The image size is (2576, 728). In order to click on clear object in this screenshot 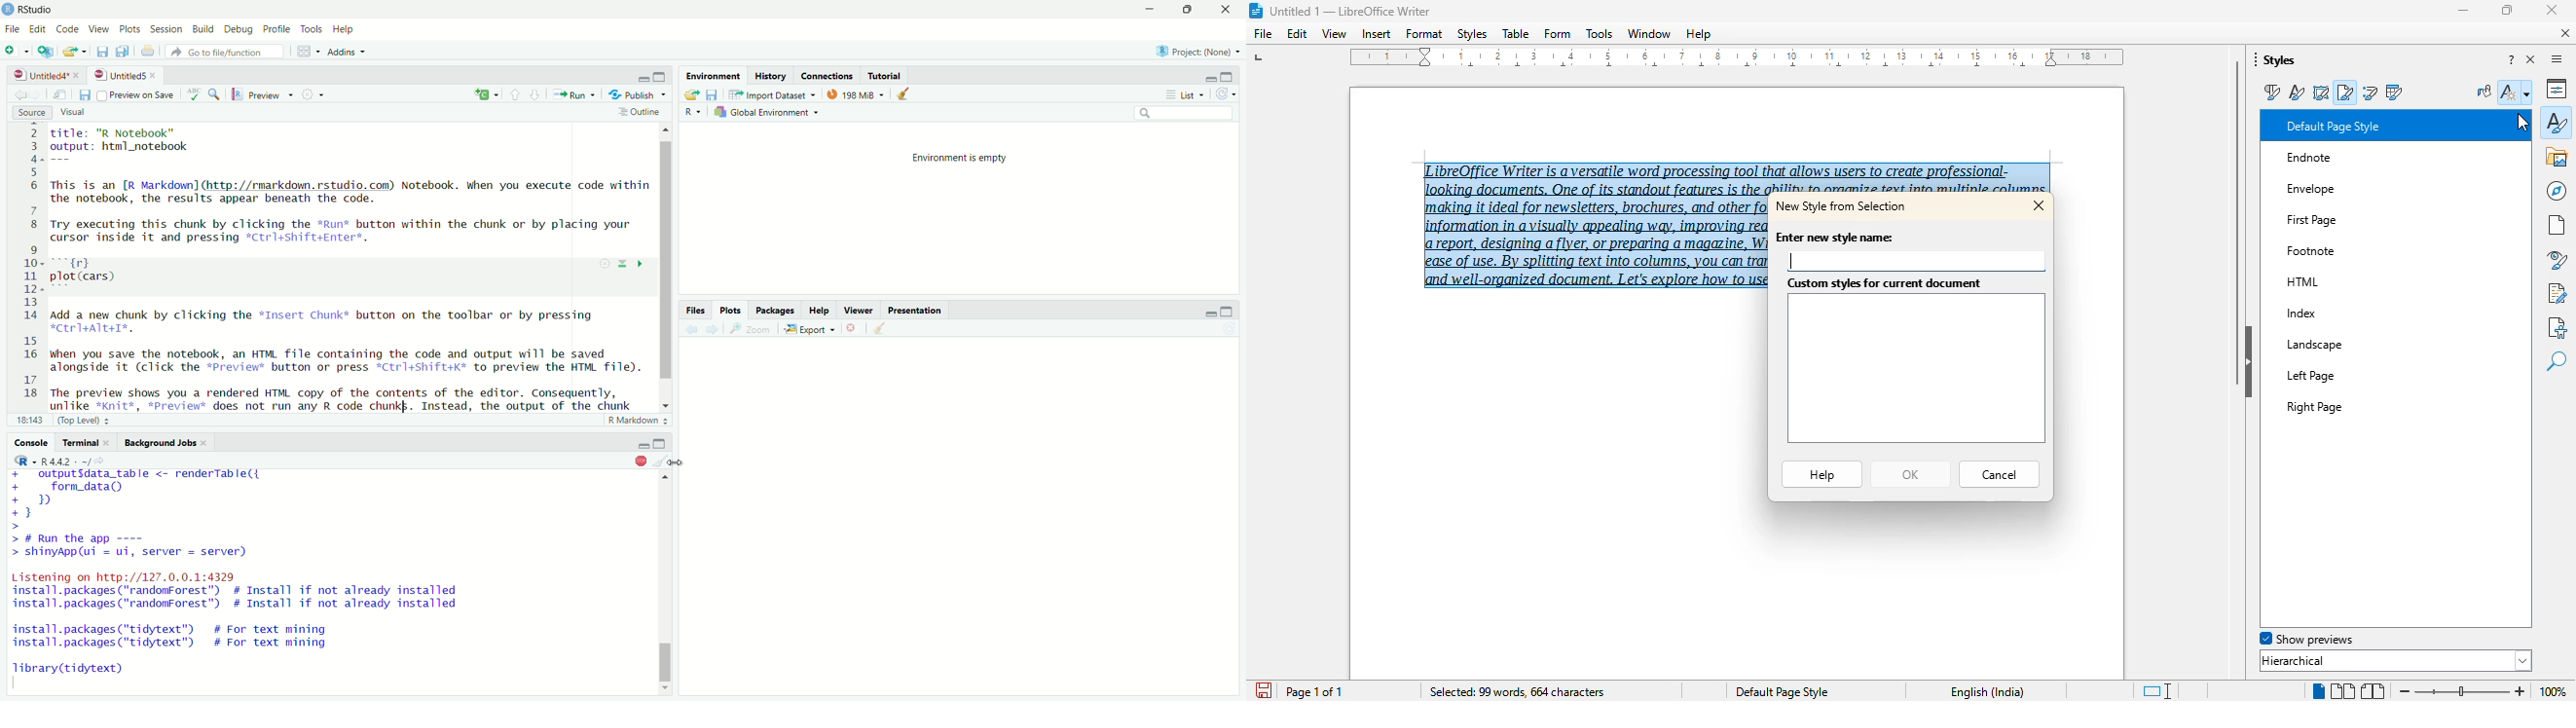, I will do `click(661, 461)`.